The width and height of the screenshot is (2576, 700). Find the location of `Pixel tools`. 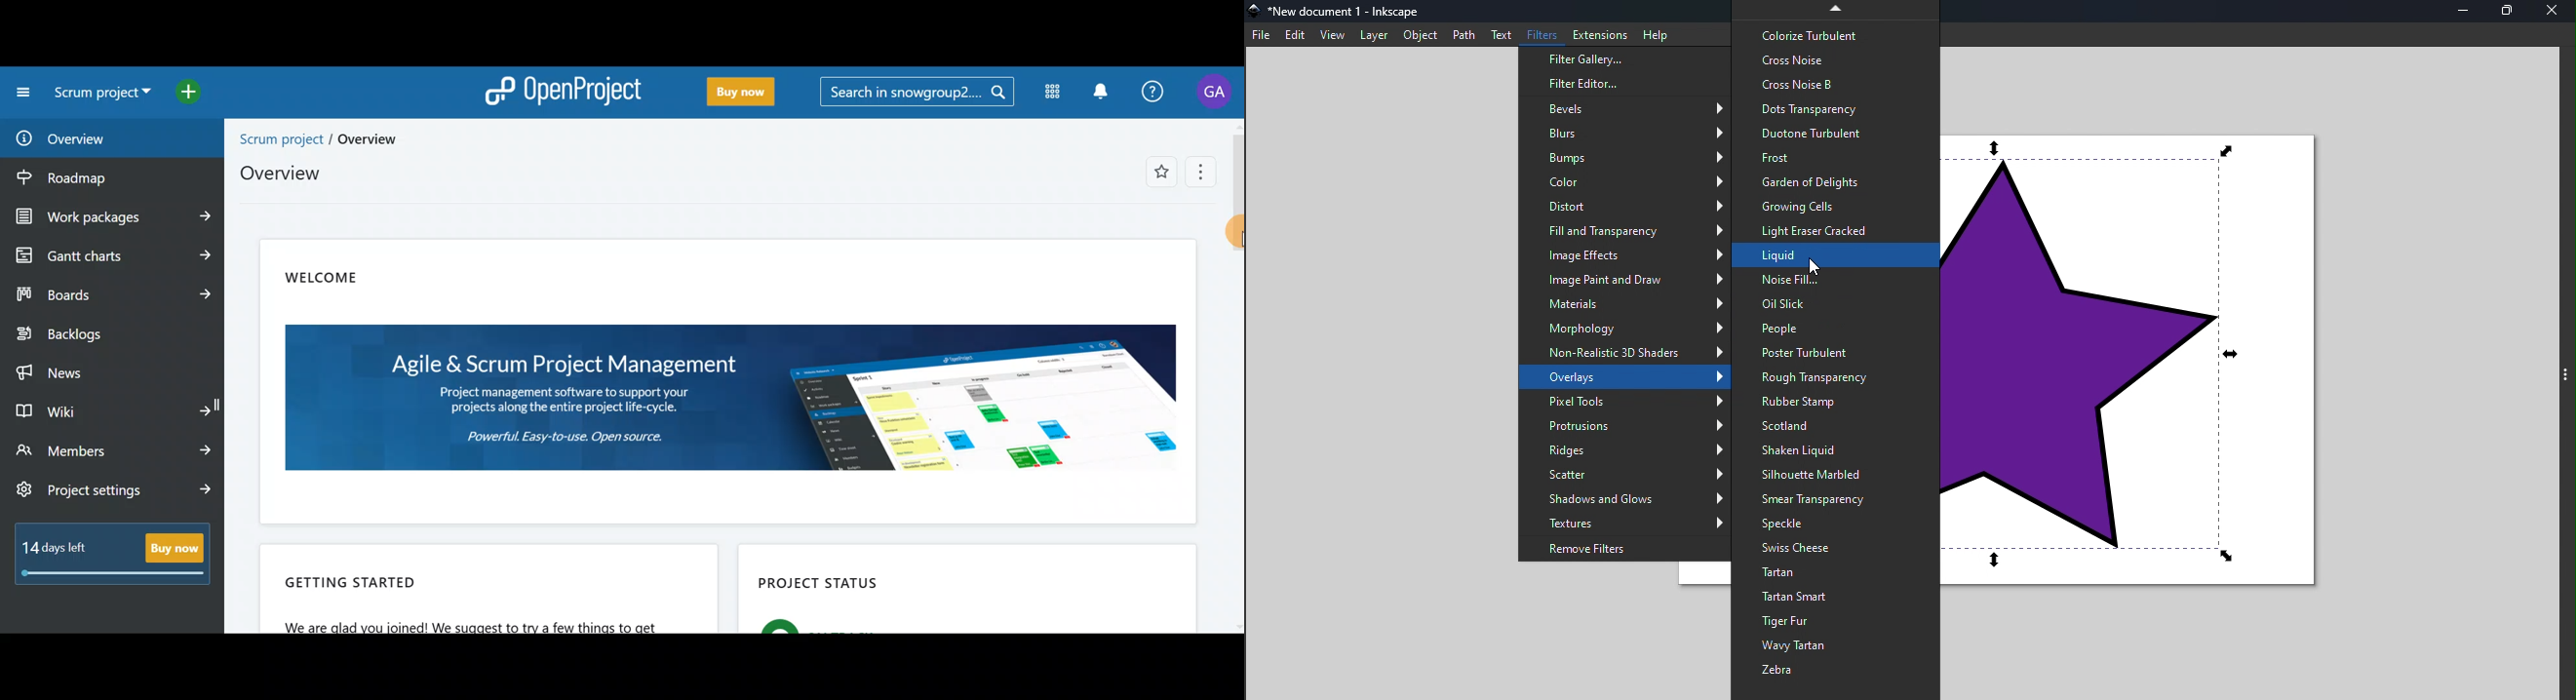

Pixel tools is located at coordinates (1621, 399).